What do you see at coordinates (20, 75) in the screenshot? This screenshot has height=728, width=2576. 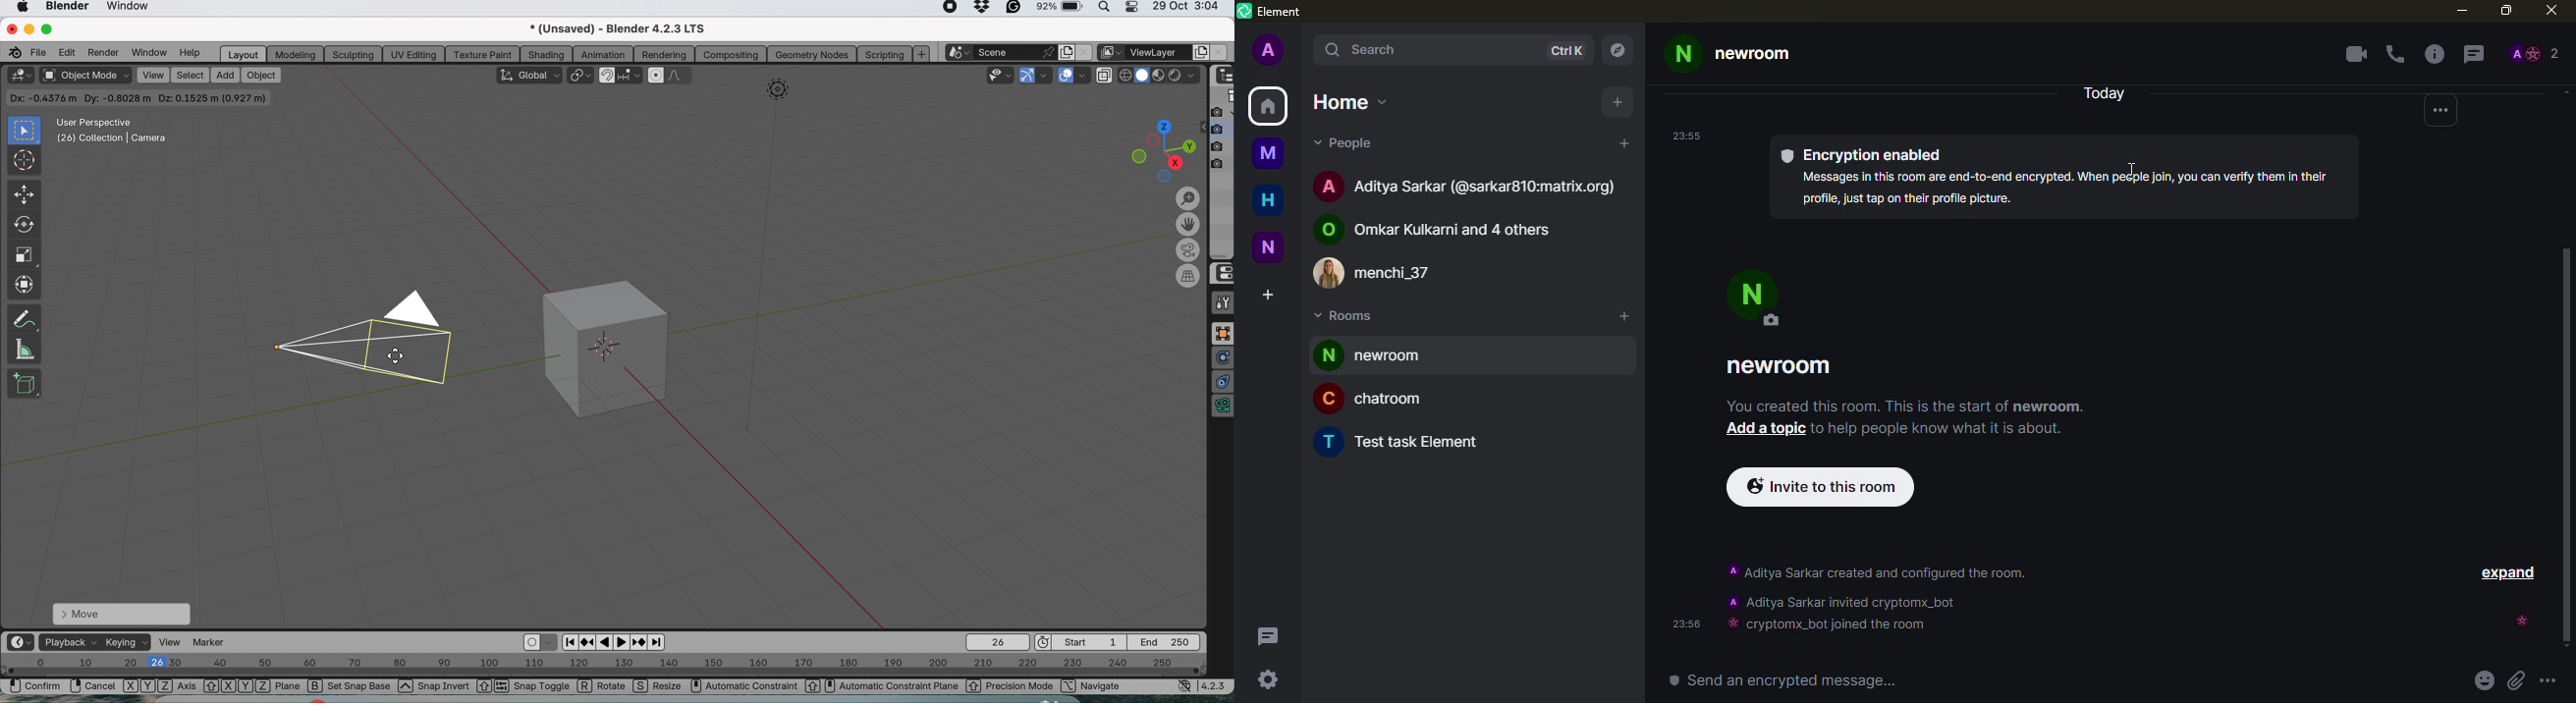 I see `editor type` at bounding box center [20, 75].